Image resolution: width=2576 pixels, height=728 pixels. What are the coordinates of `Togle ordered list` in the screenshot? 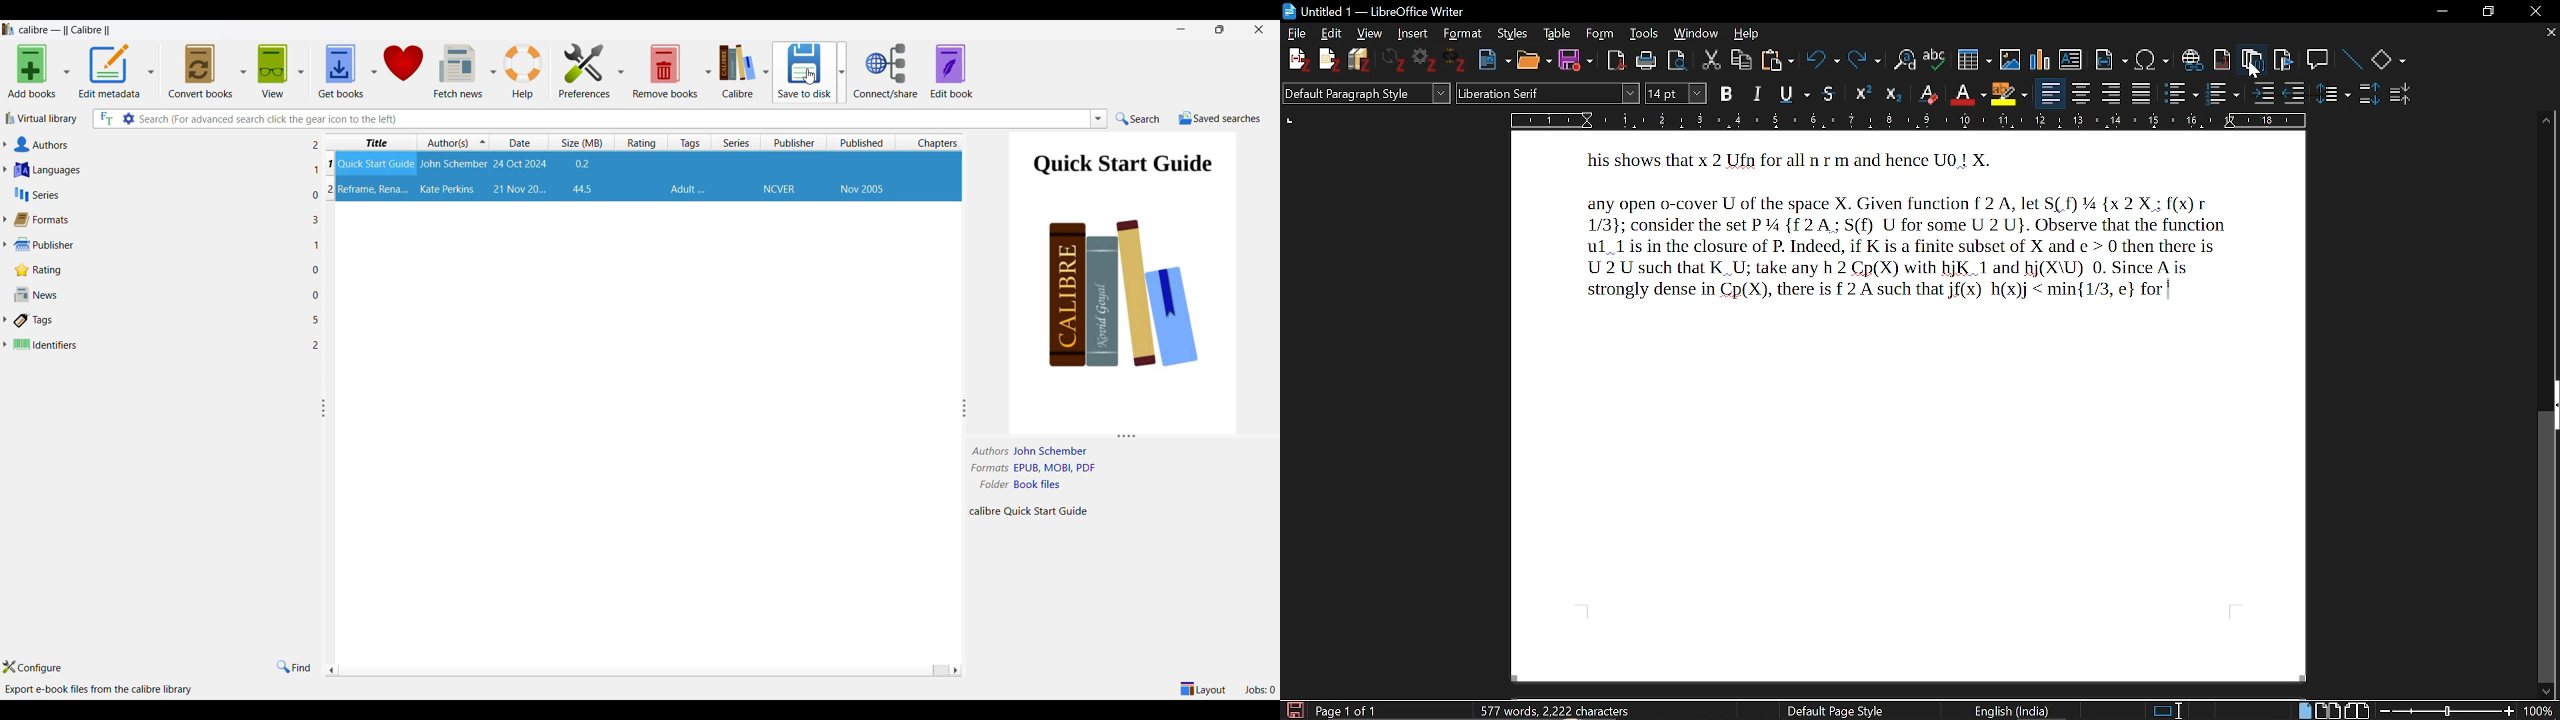 It's located at (2182, 94).